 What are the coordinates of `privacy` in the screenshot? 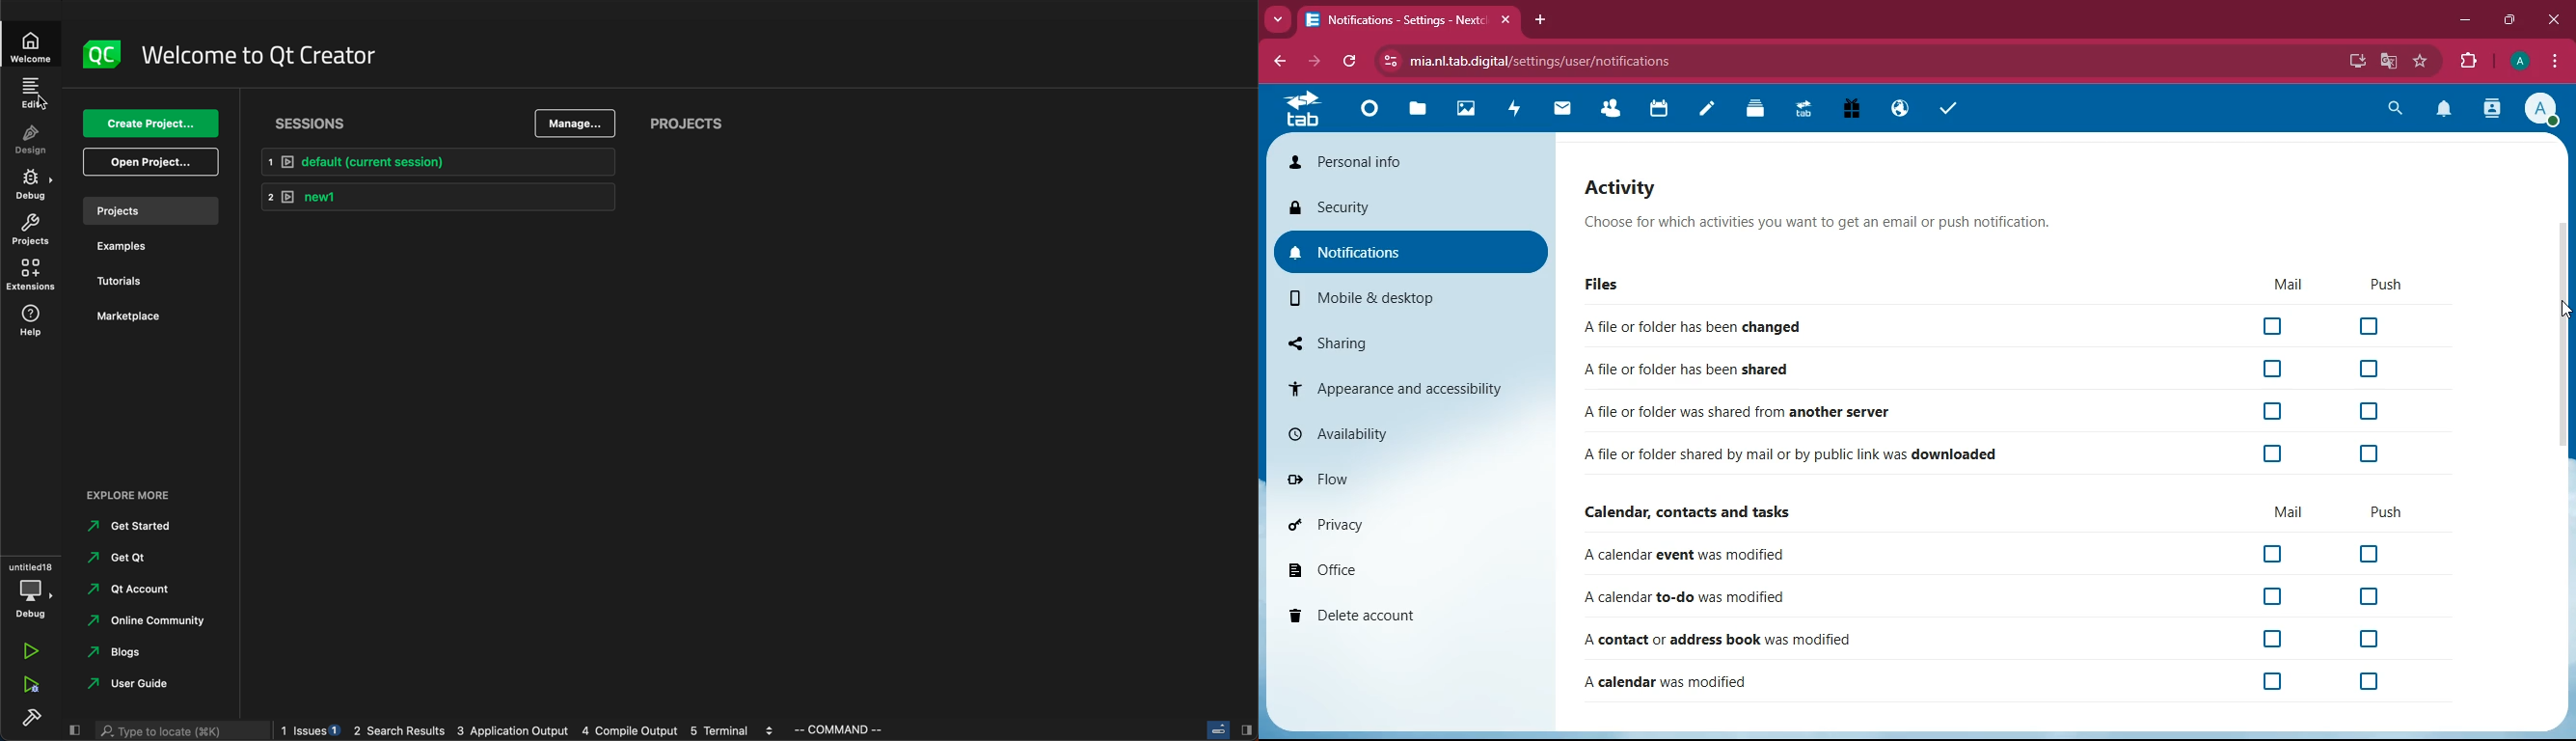 It's located at (1408, 520).